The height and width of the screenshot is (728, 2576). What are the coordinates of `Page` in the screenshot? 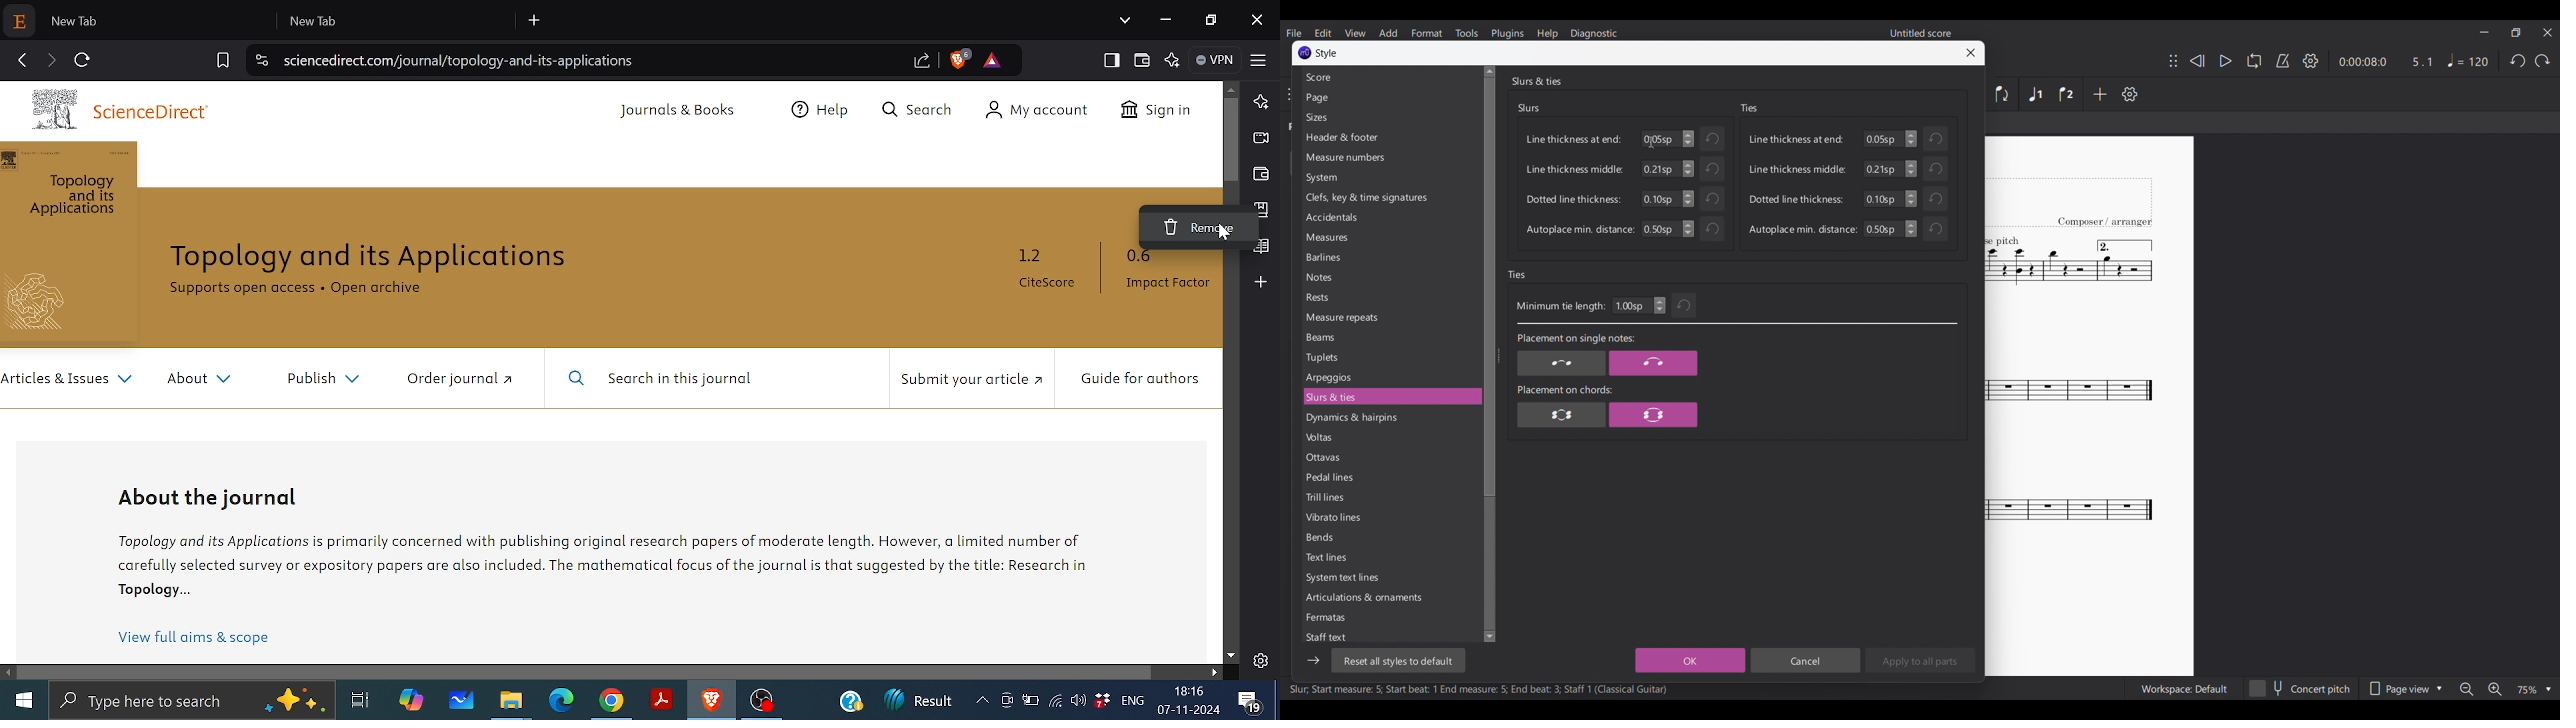 It's located at (1389, 98).